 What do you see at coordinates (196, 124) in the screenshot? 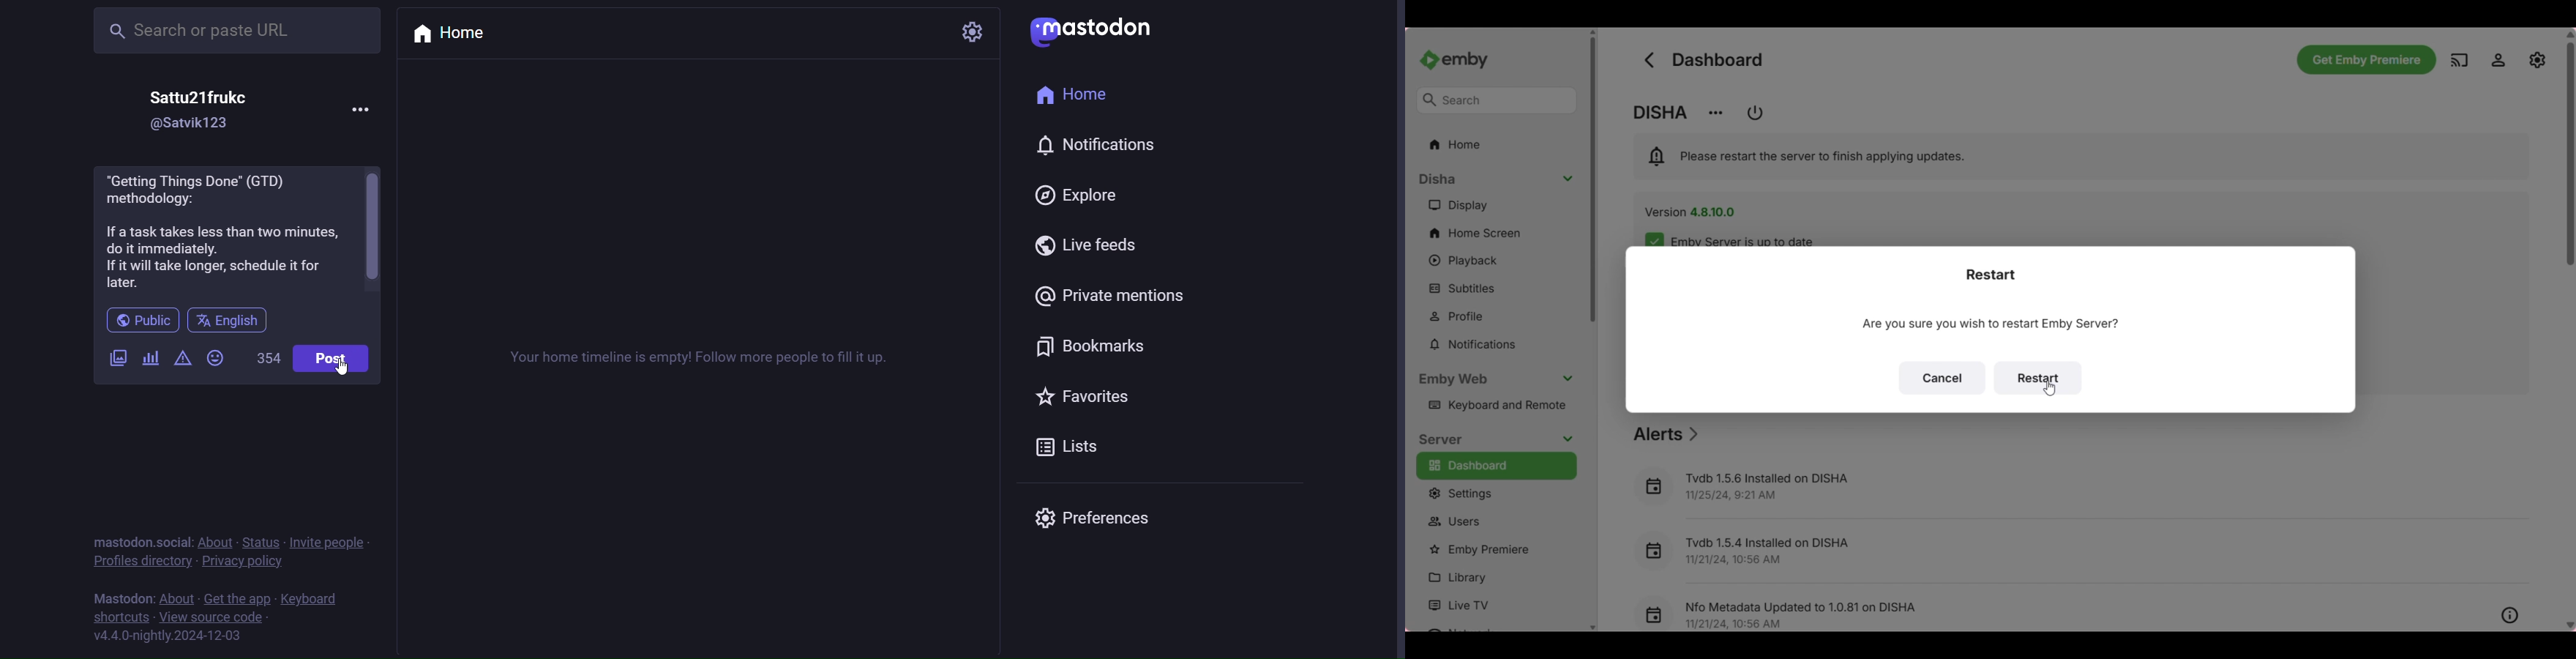
I see `id` at bounding box center [196, 124].